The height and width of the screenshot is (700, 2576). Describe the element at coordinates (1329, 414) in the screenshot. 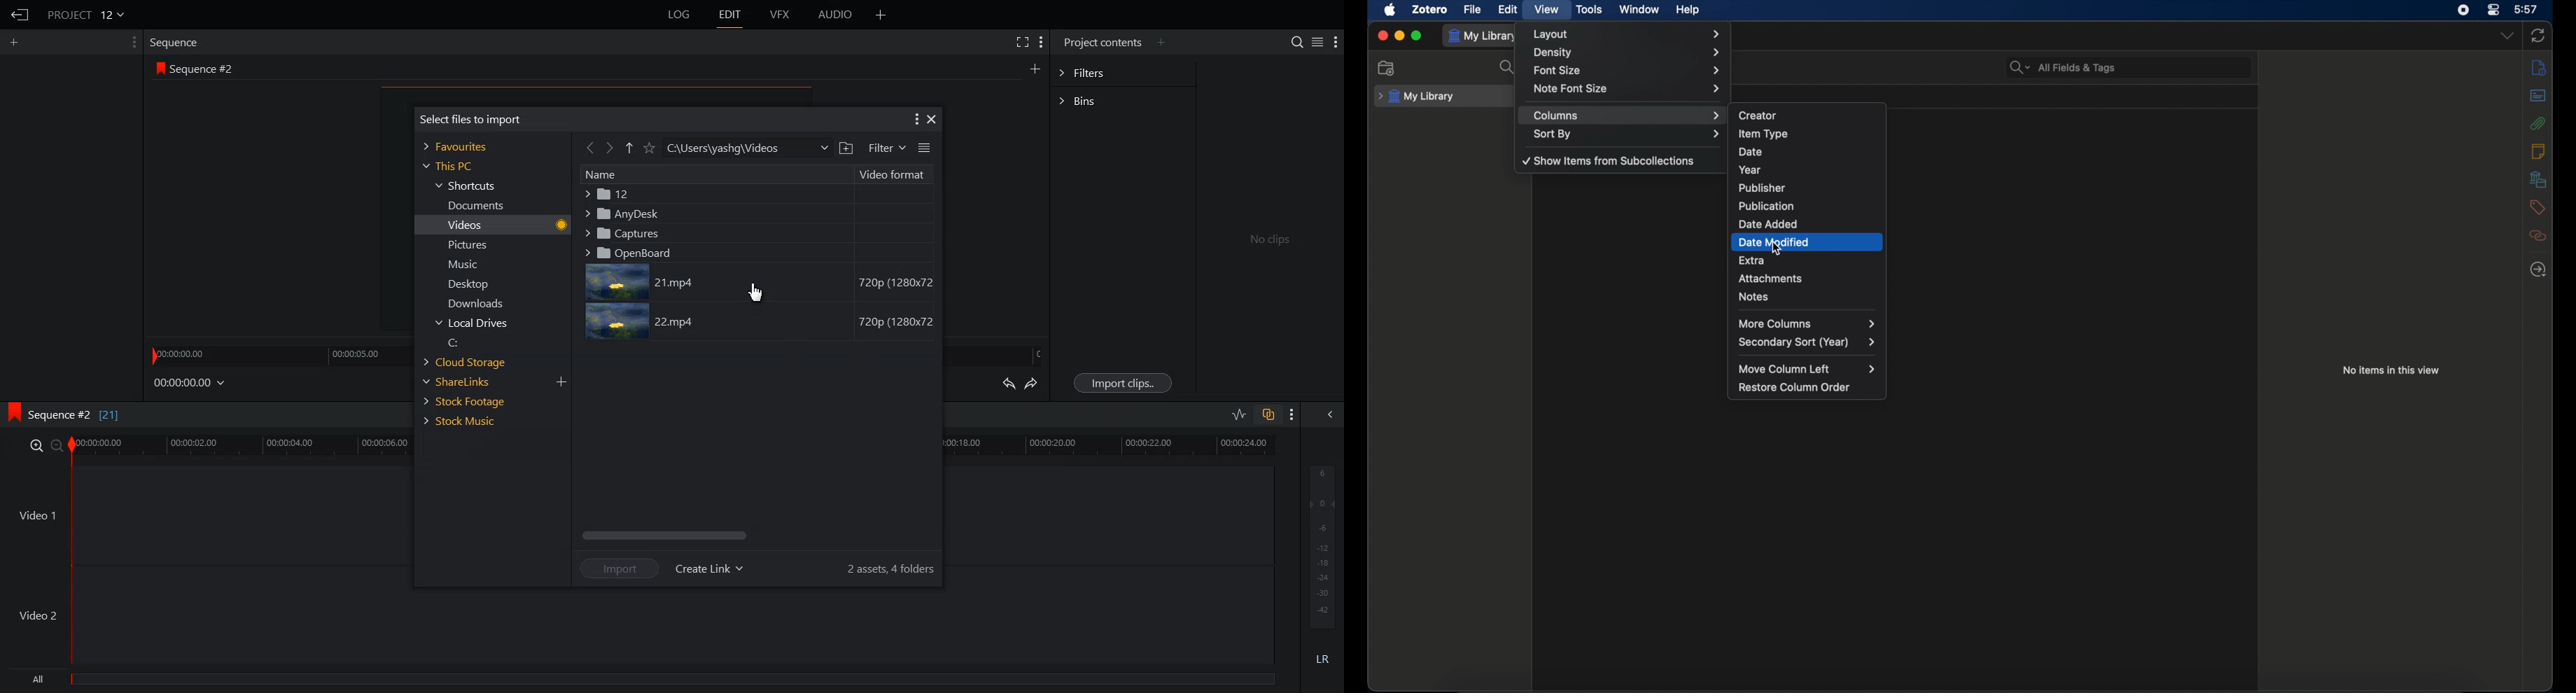

I see `Show All audio menu` at that location.